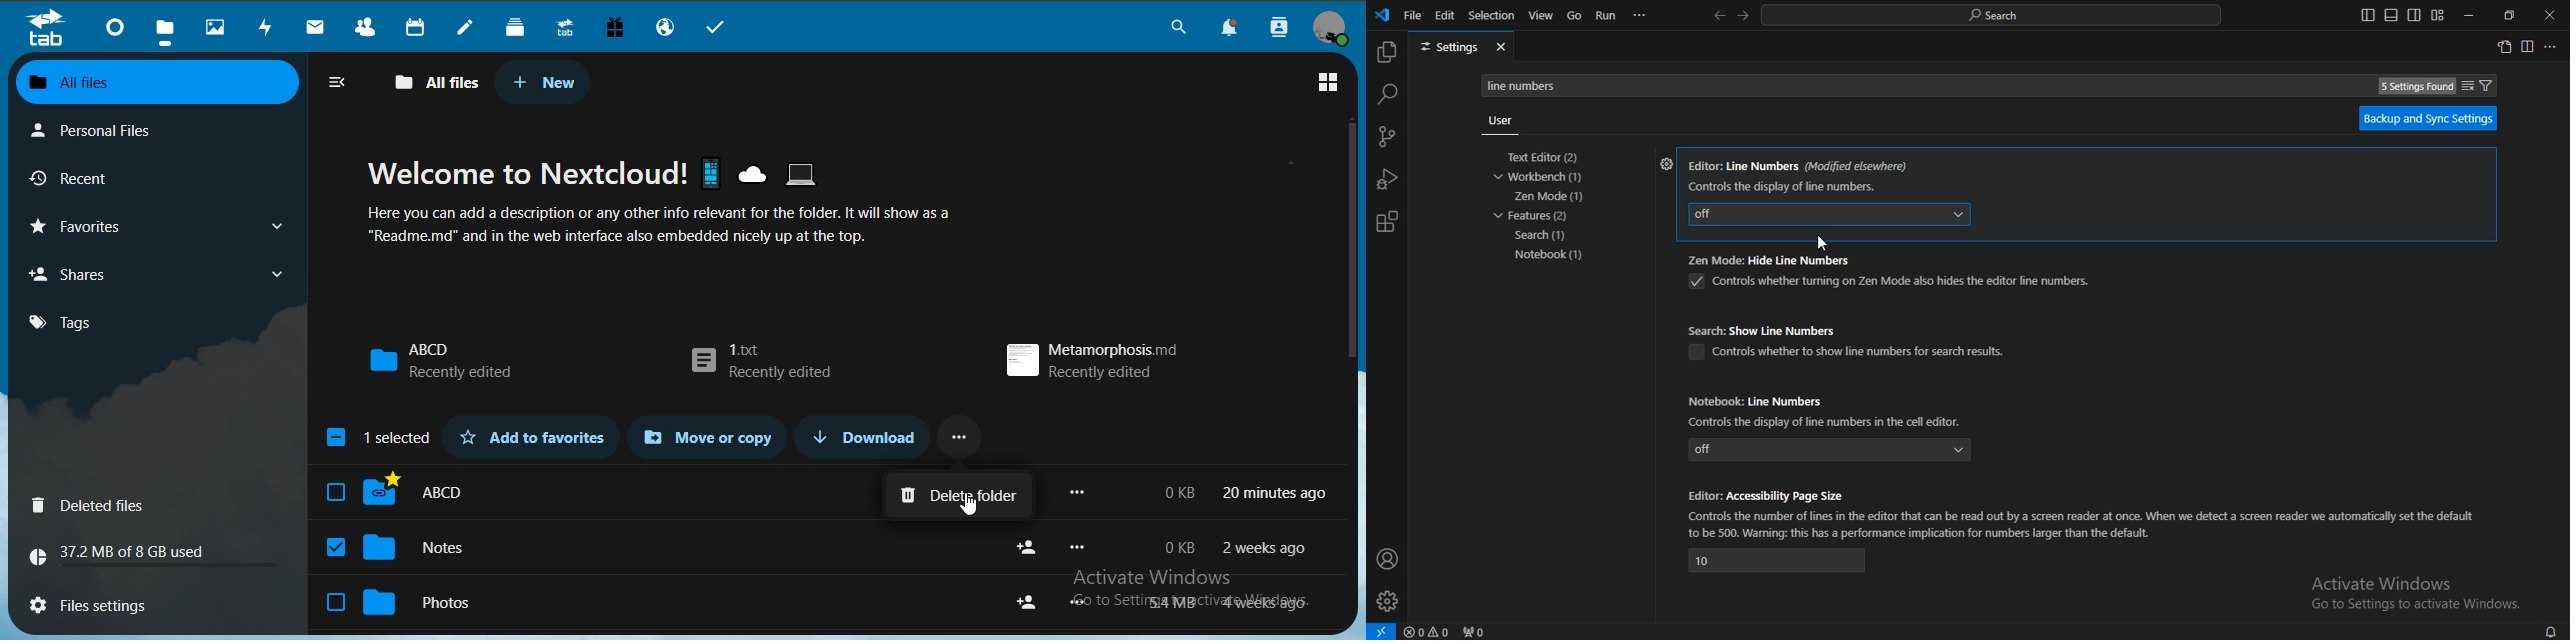  What do you see at coordinates (566, 26) in the screenshot?
I see `upgrade` at bounding box center [566, 26].